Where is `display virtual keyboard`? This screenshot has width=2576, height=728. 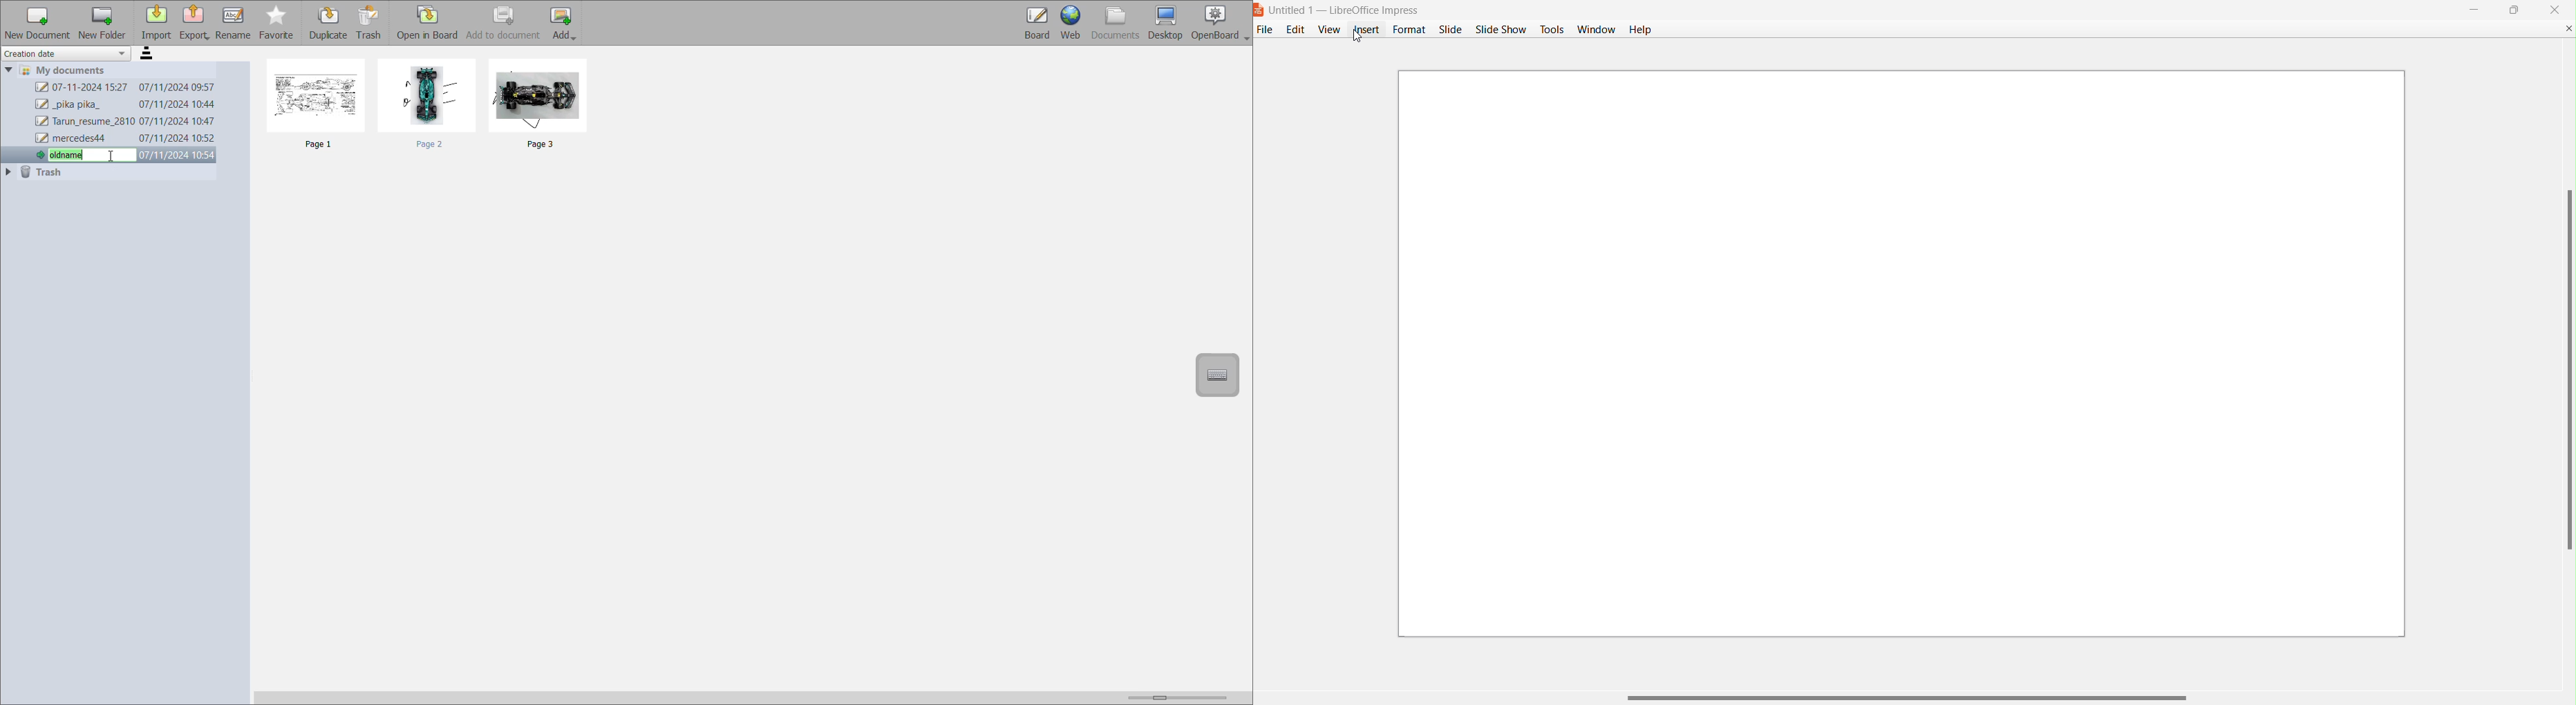
display virtual keyboard is located at coordinates (1220, 373).